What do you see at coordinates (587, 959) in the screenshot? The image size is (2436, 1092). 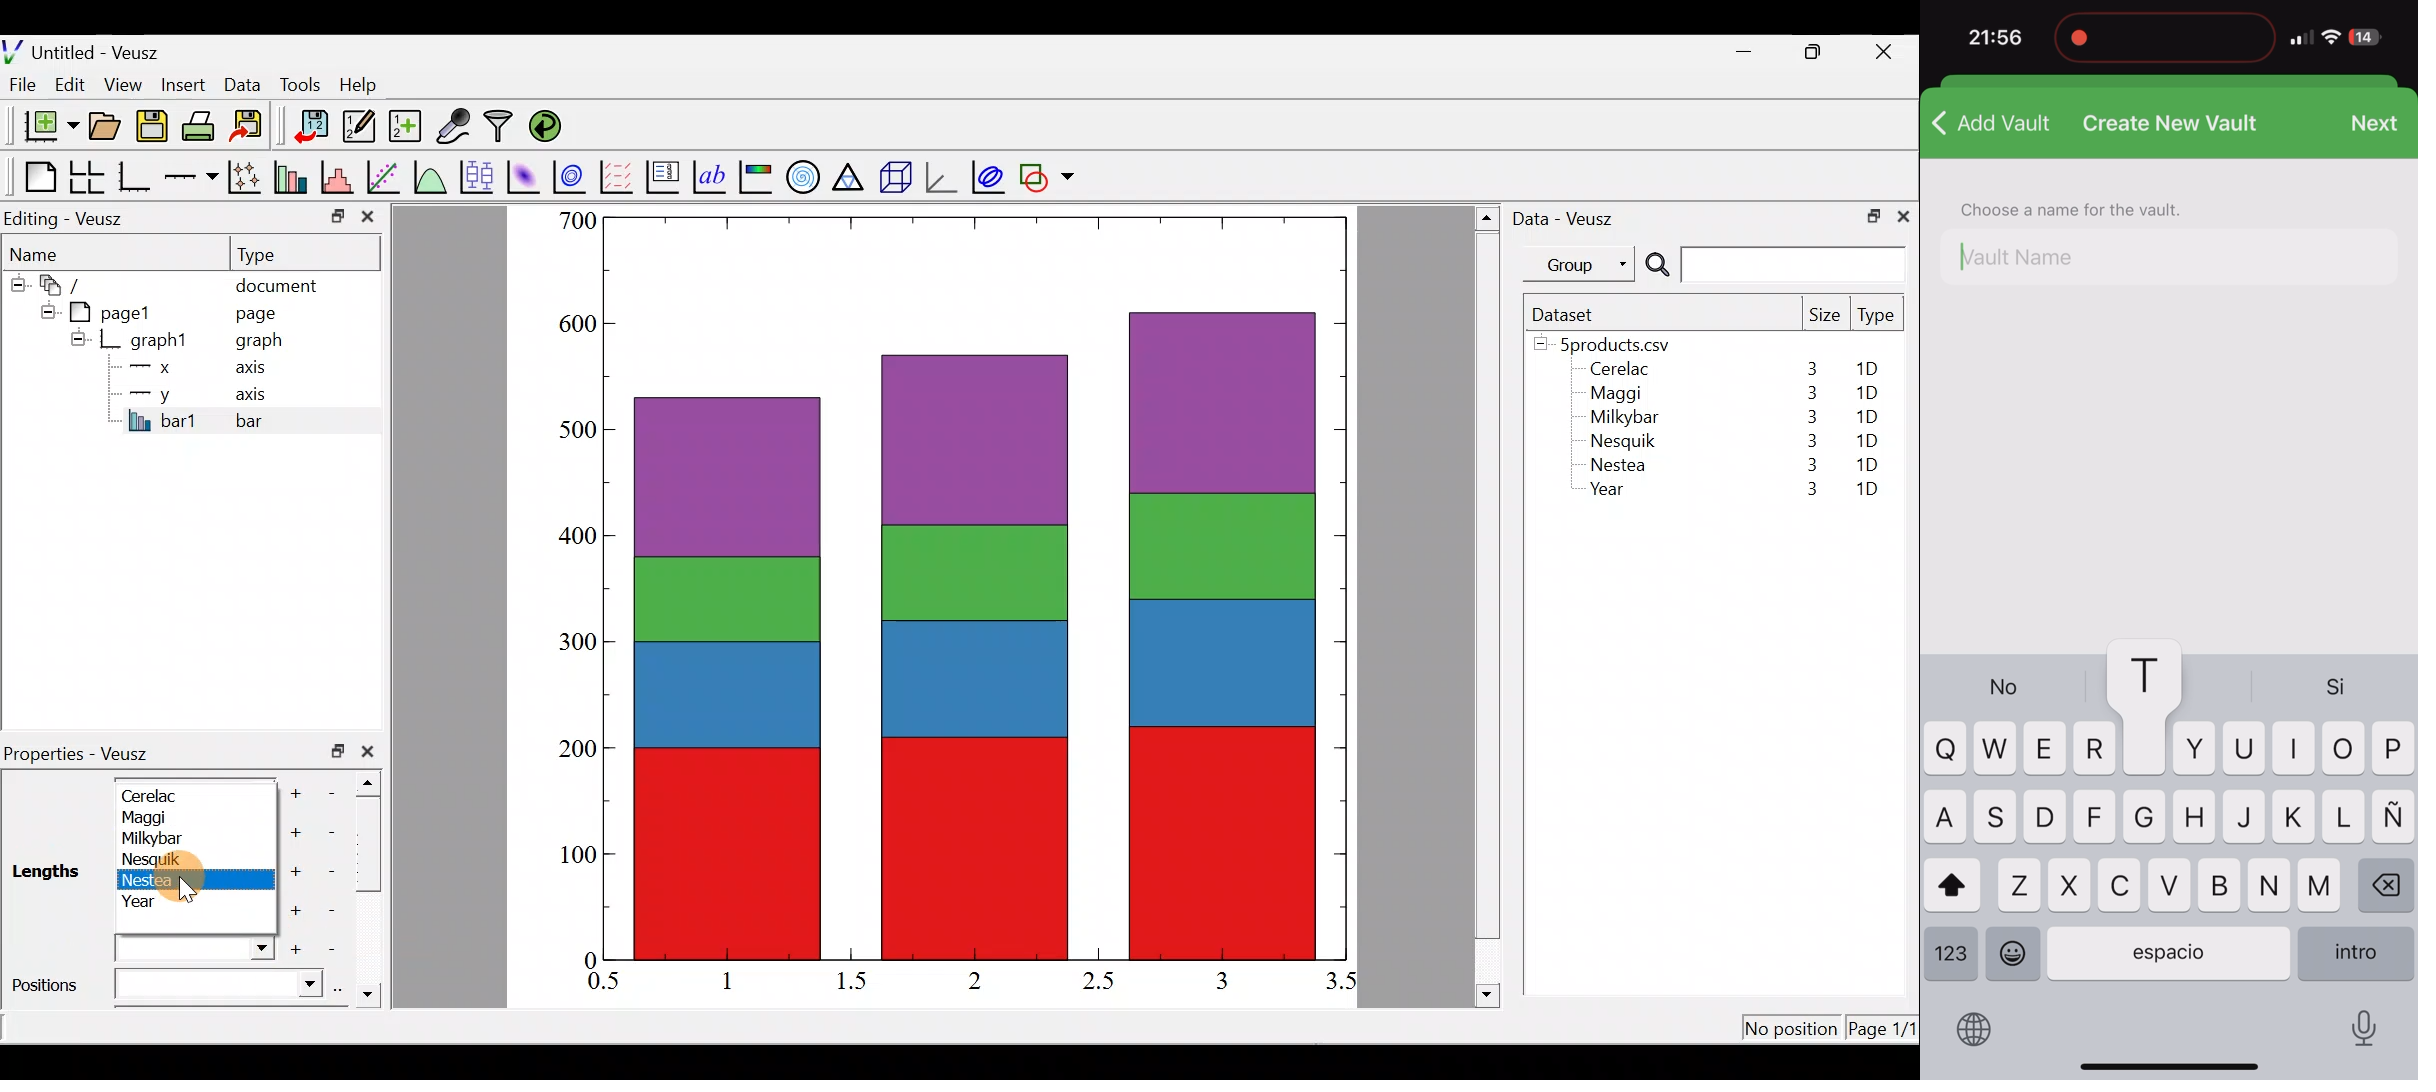 I see `0` at bounding box center [587, 959].